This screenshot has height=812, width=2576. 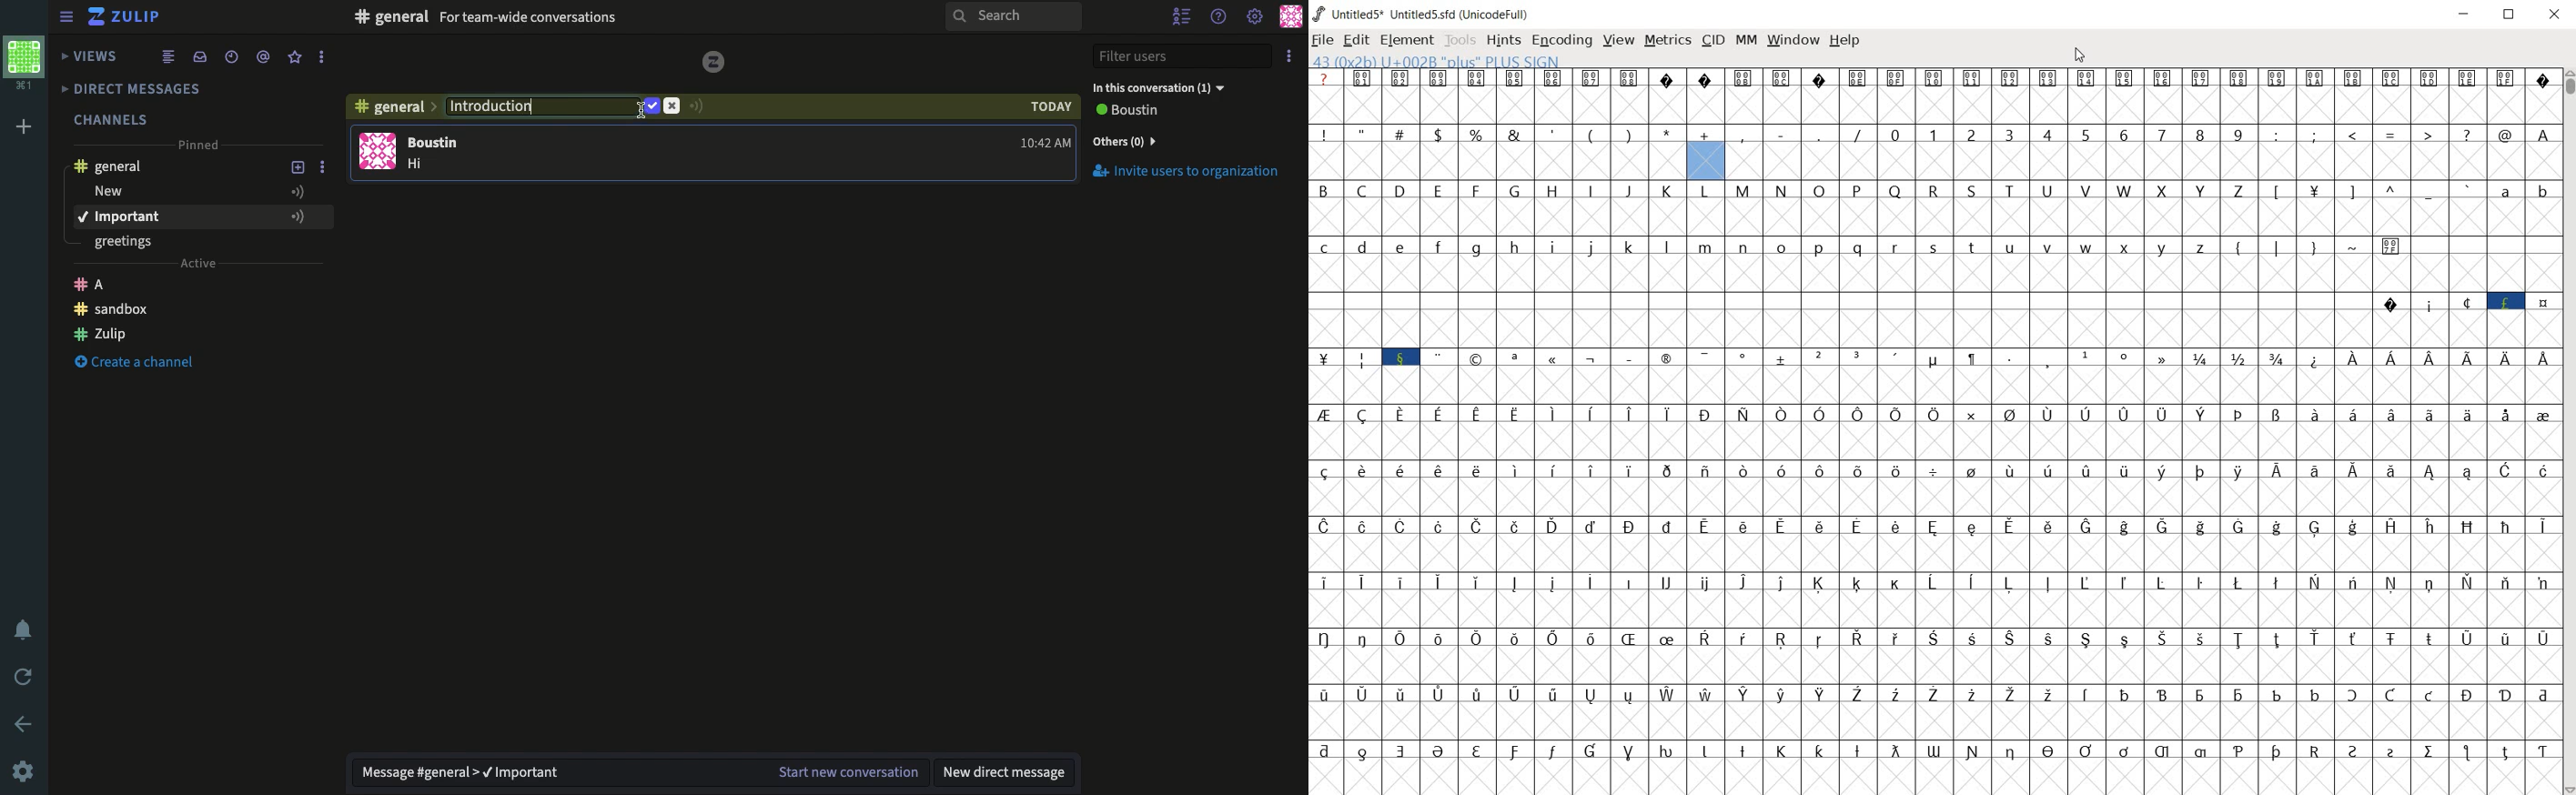 What do you see at coordinates (2543, 433) in the screenshot?
I see `special characters` at bounding box center [2543, 433].